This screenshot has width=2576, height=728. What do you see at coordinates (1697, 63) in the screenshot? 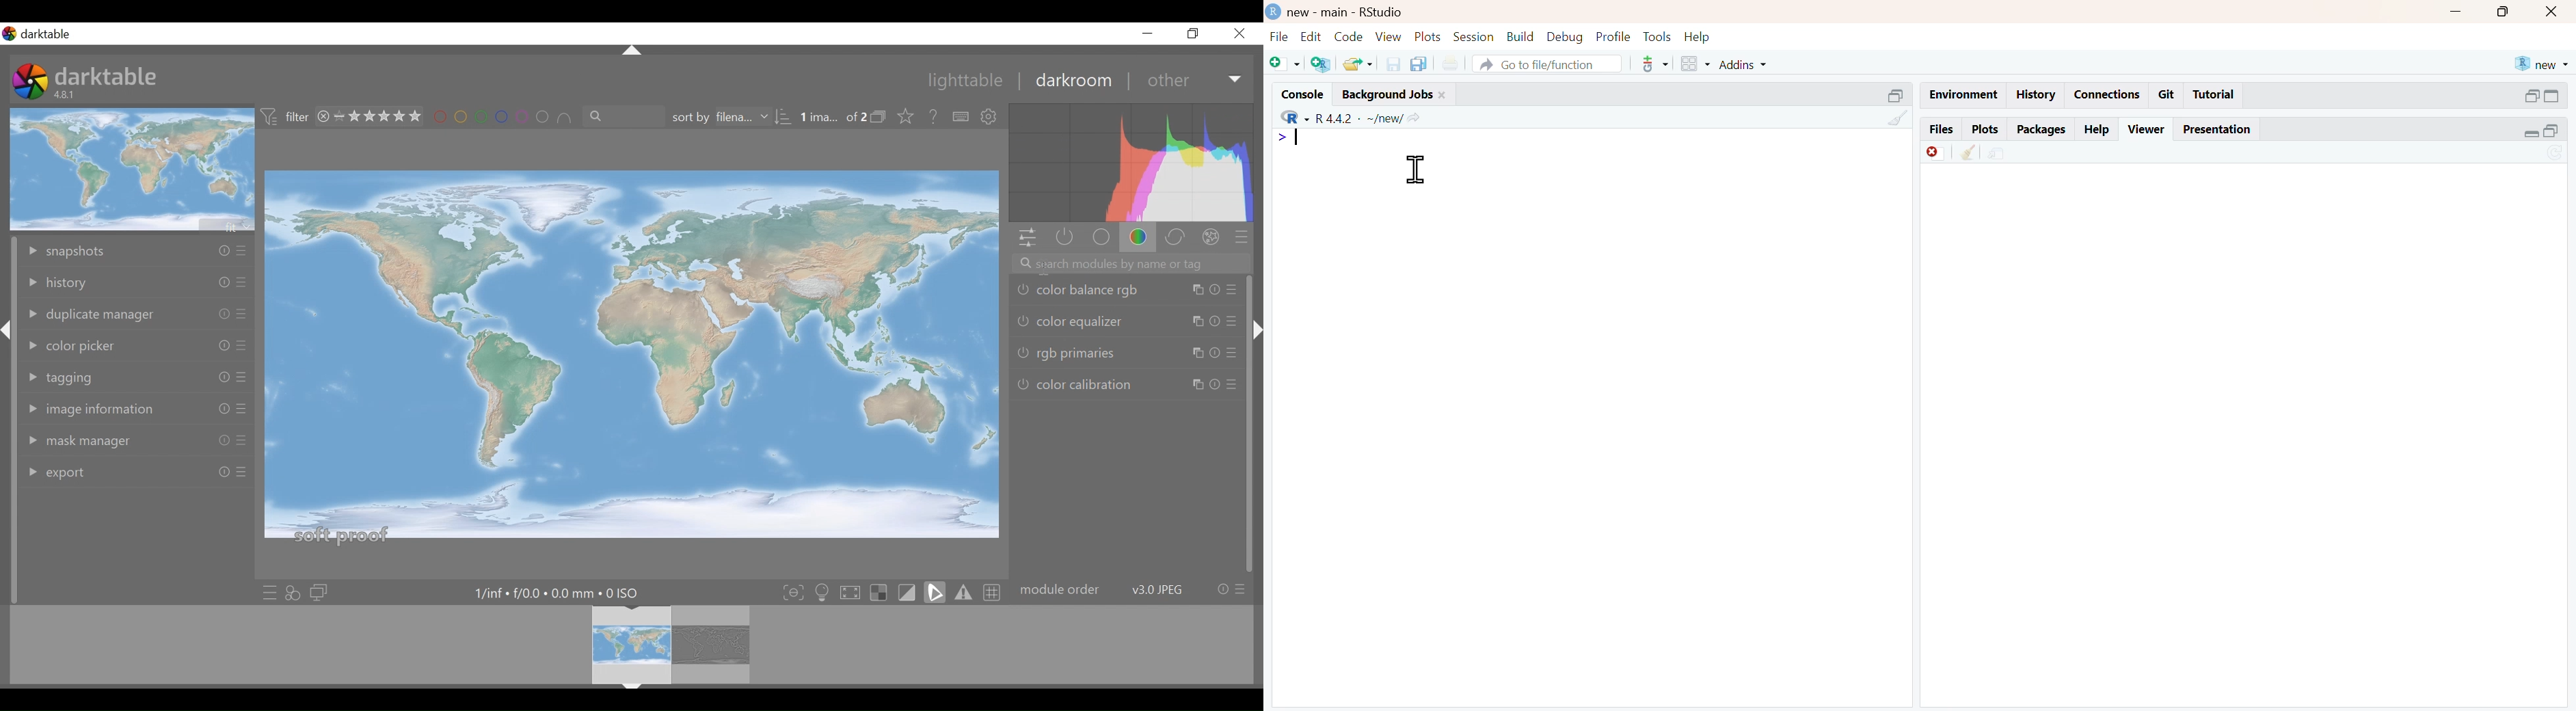
I see `grid` at bounding box center [1697, 63].